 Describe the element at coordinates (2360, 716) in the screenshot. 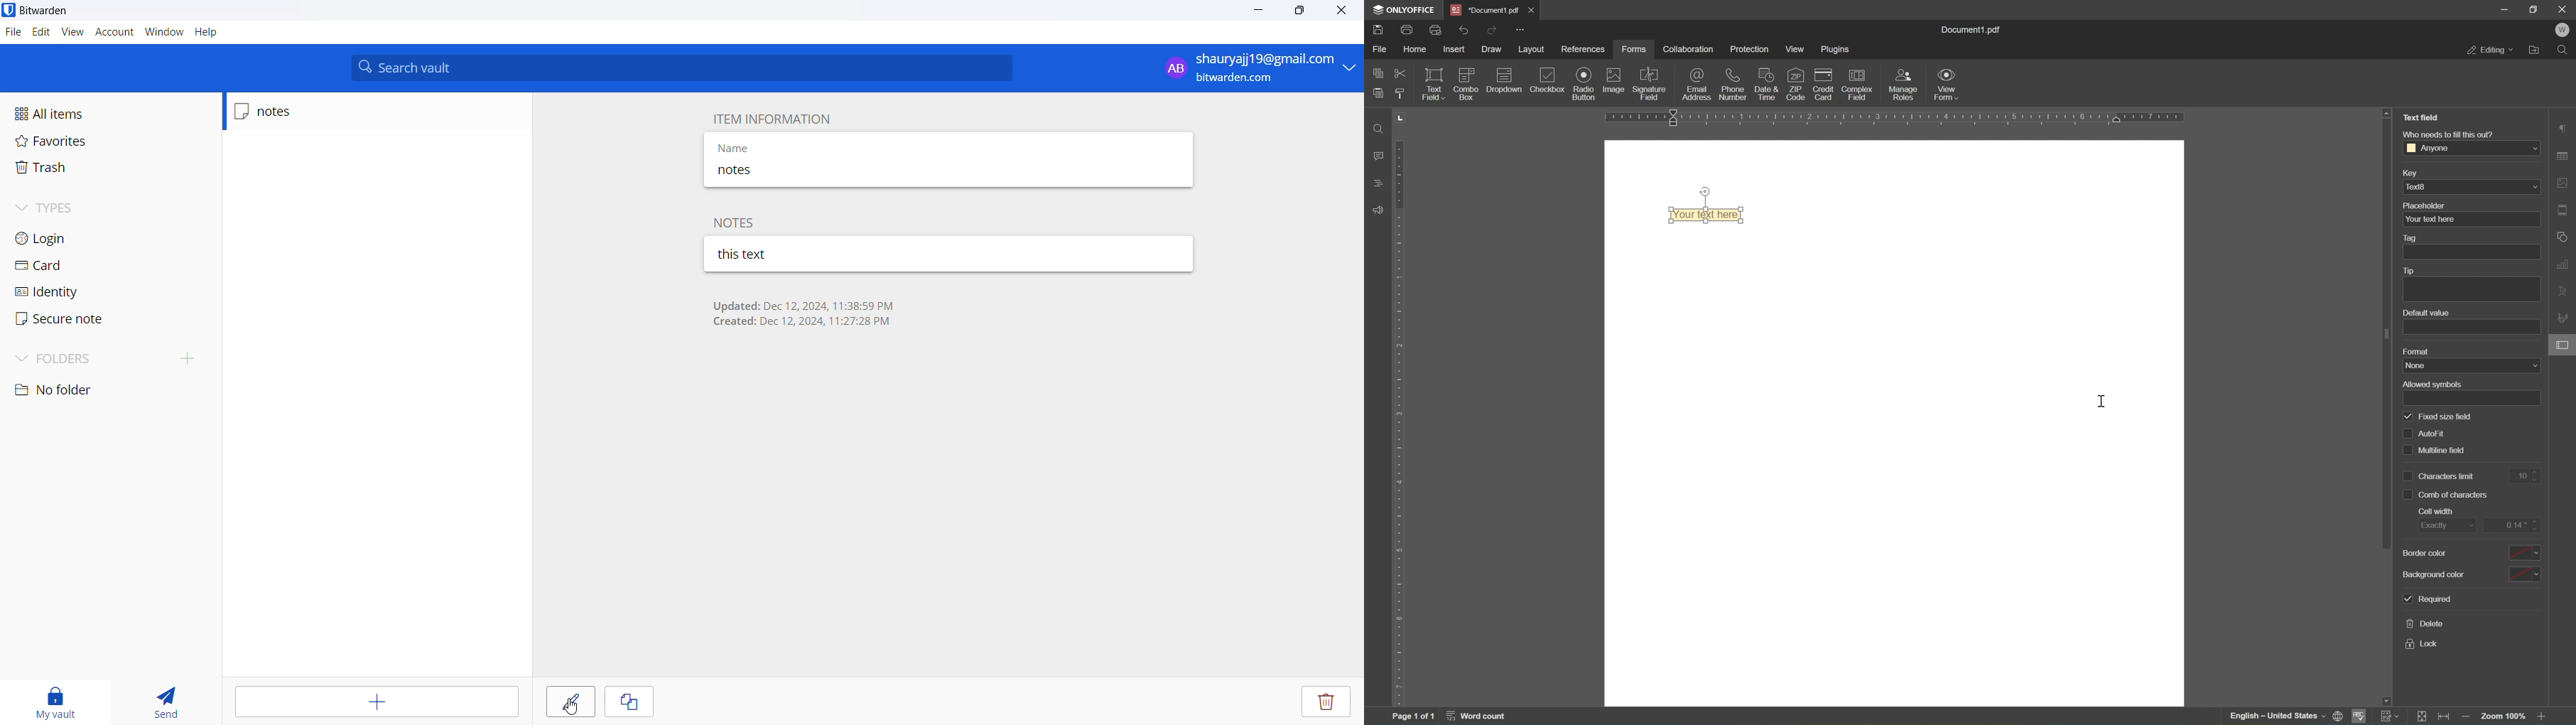

I see `spell checking` at that location.